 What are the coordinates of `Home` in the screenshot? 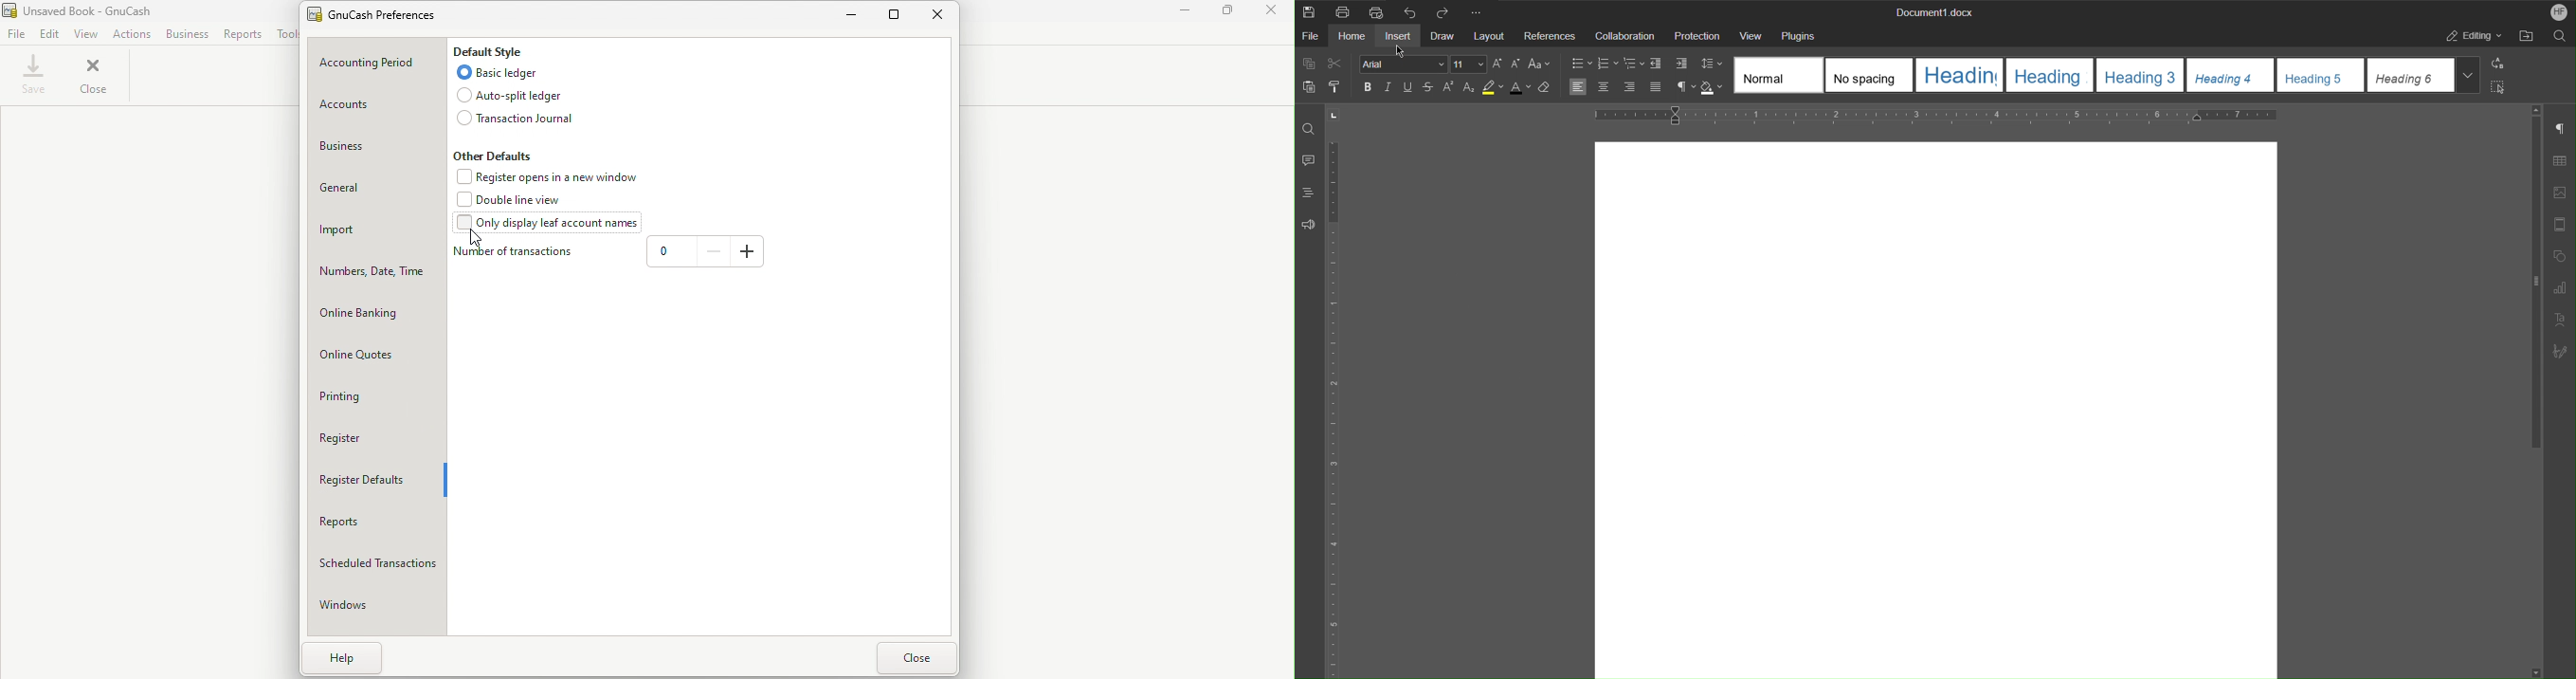 It's located at (1354, 36).